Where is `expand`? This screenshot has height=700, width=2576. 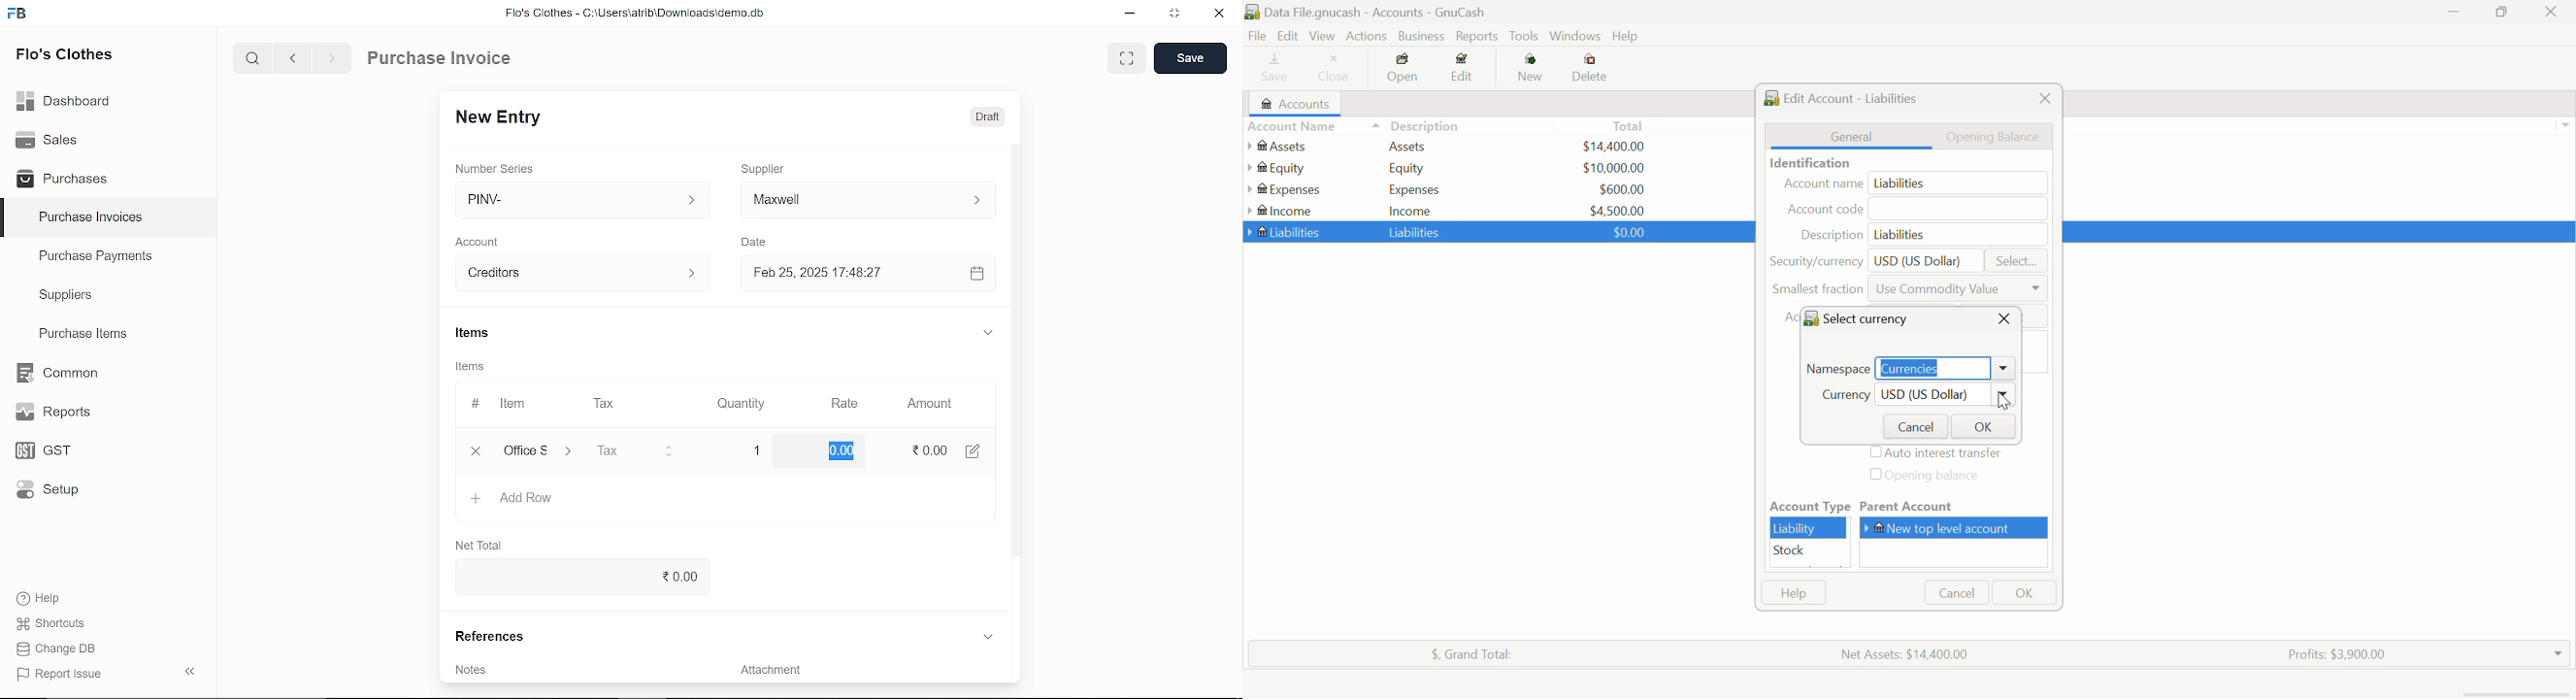
expand is located at coordinates (988, 335).